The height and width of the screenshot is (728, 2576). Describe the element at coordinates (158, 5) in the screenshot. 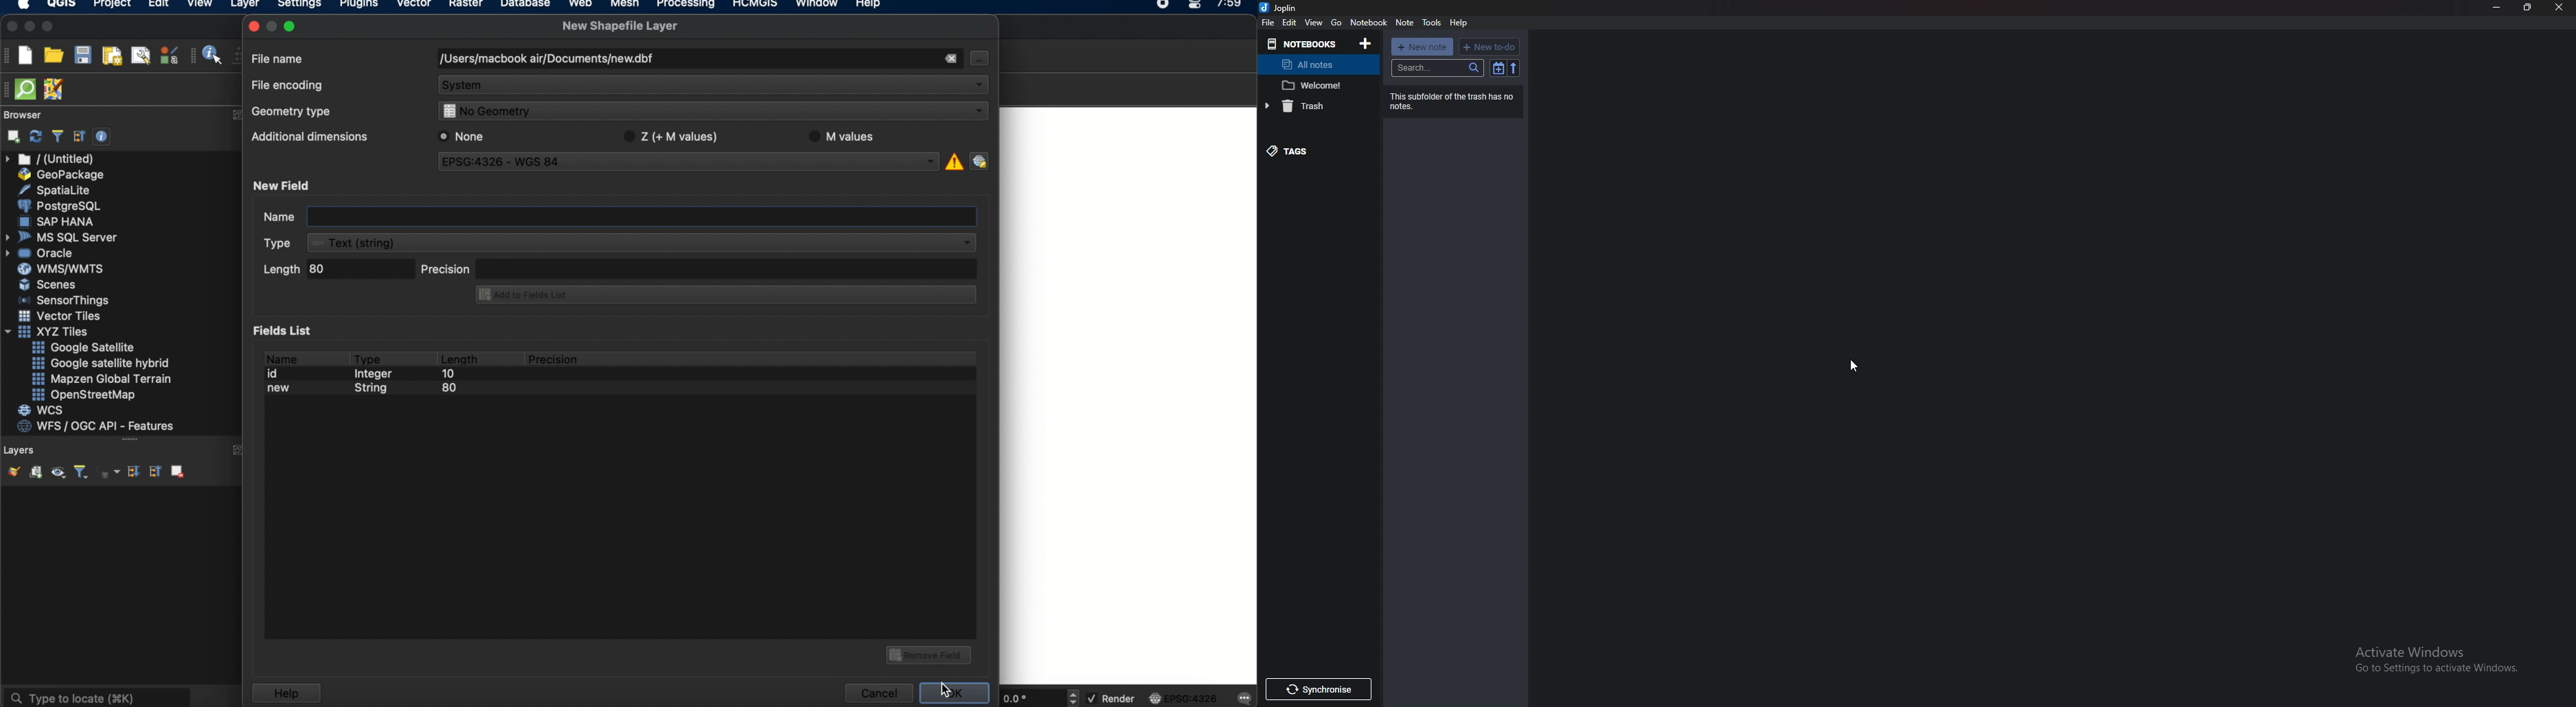

I see `edit` at that location.